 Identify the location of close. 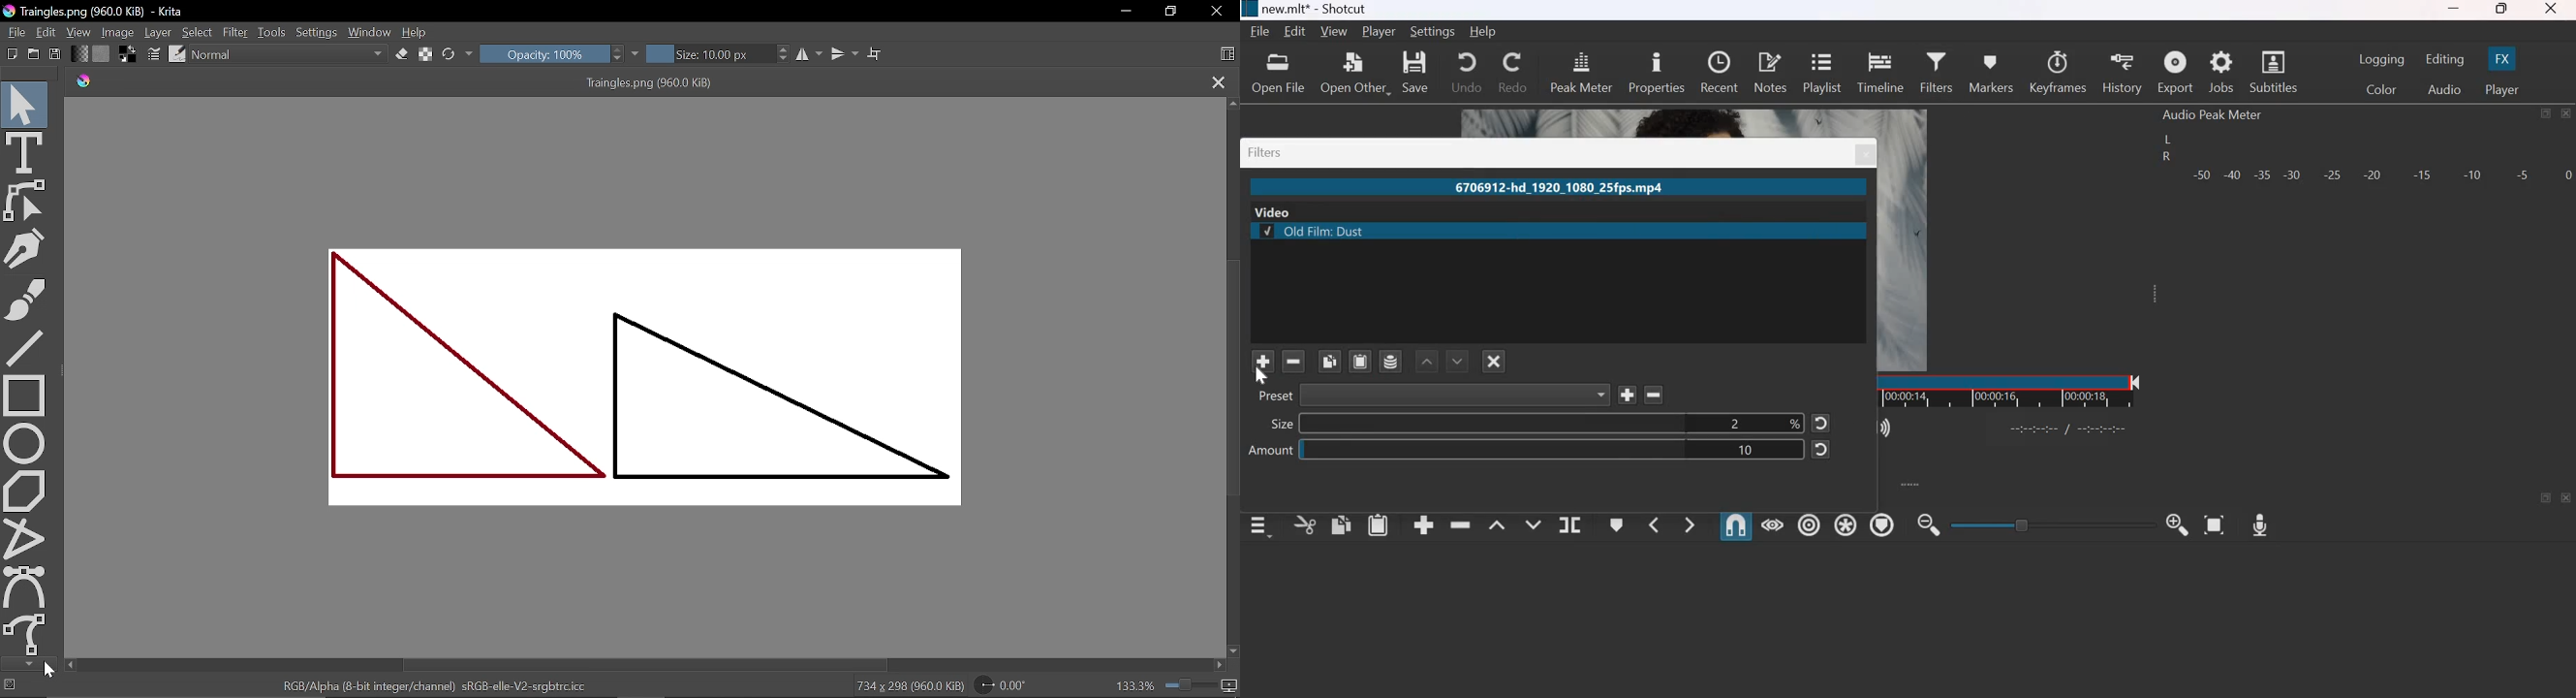
(1864, 154).